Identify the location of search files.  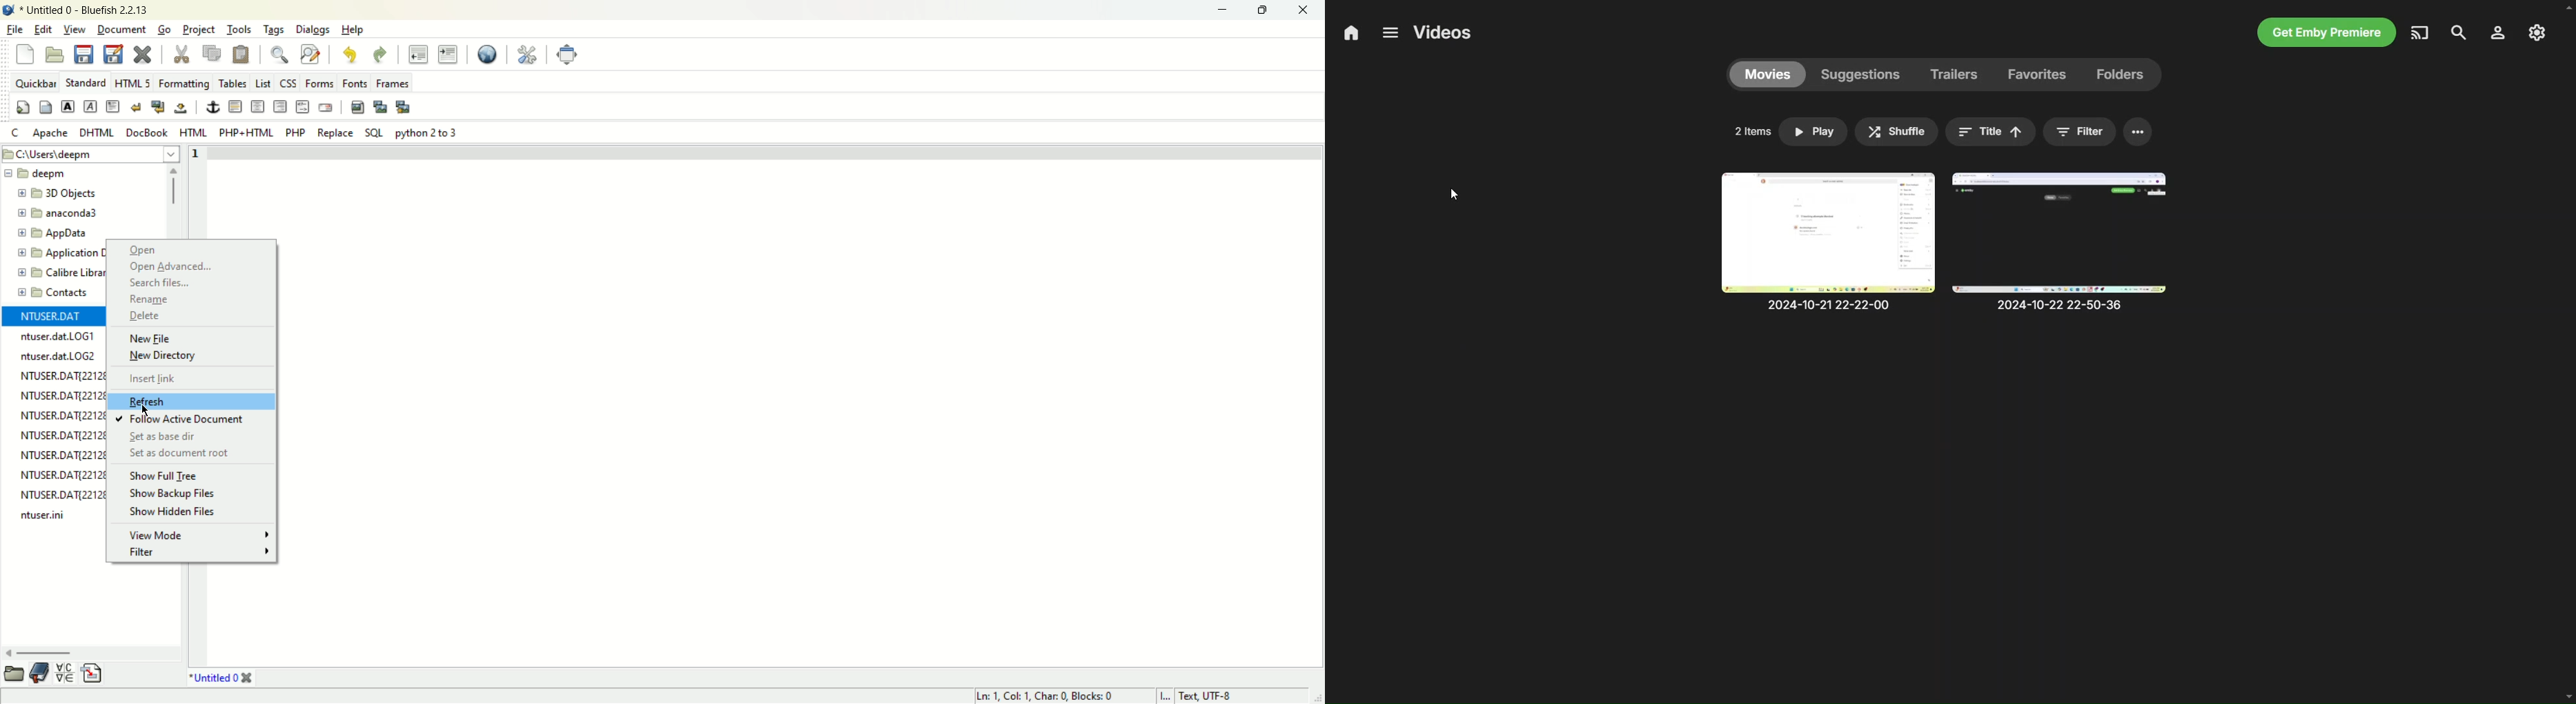
(179, 282).